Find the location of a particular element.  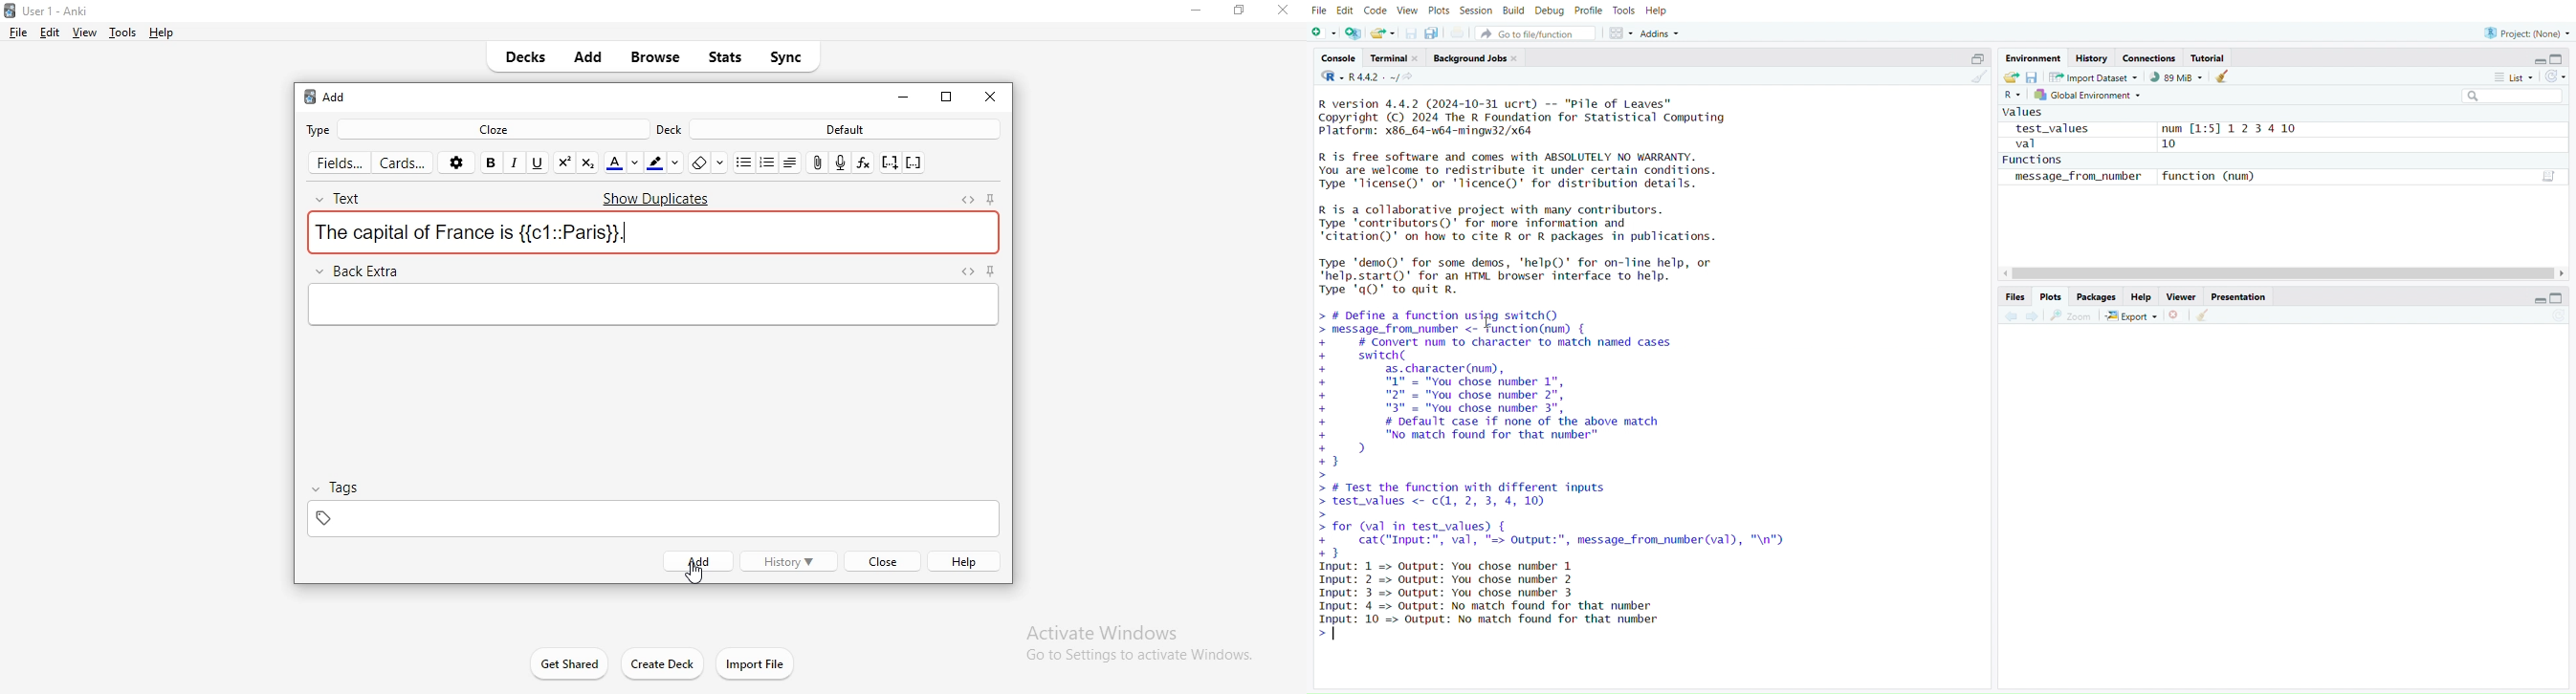

Current console (Ctrl + L) is located at coordinates (2225, 79).